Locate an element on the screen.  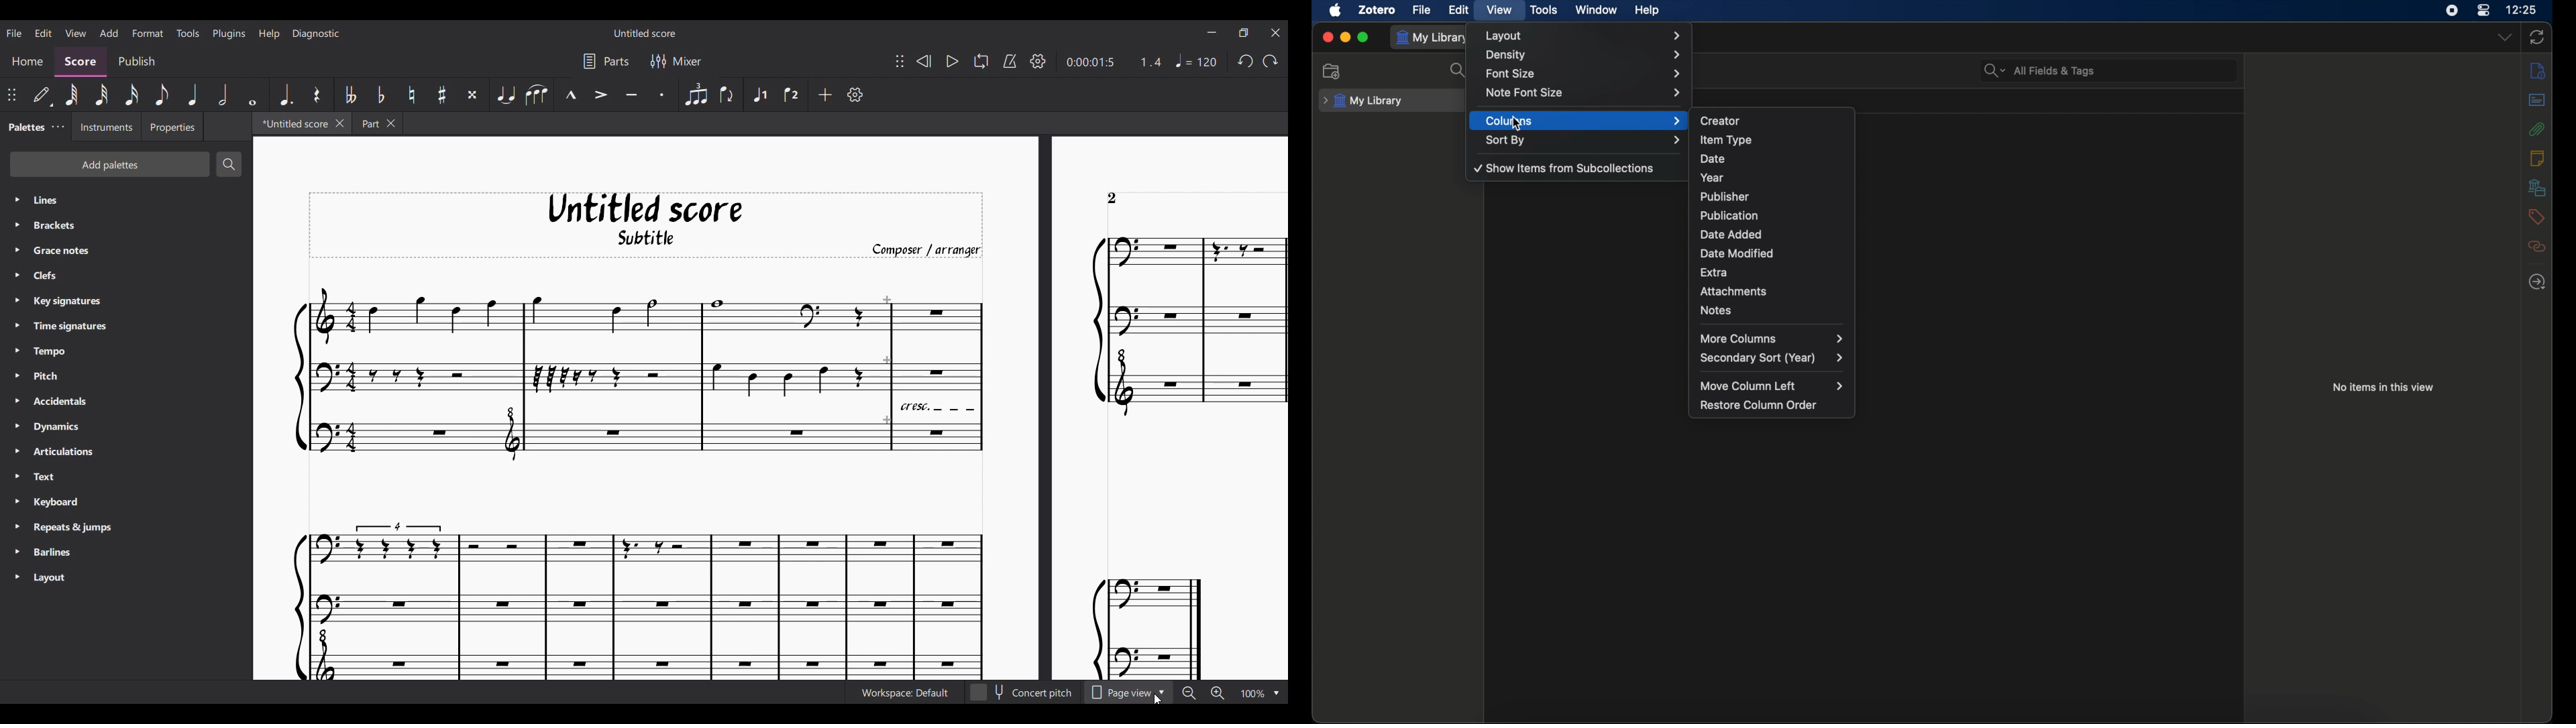
Minimize is located at coordinates (1211, 32).